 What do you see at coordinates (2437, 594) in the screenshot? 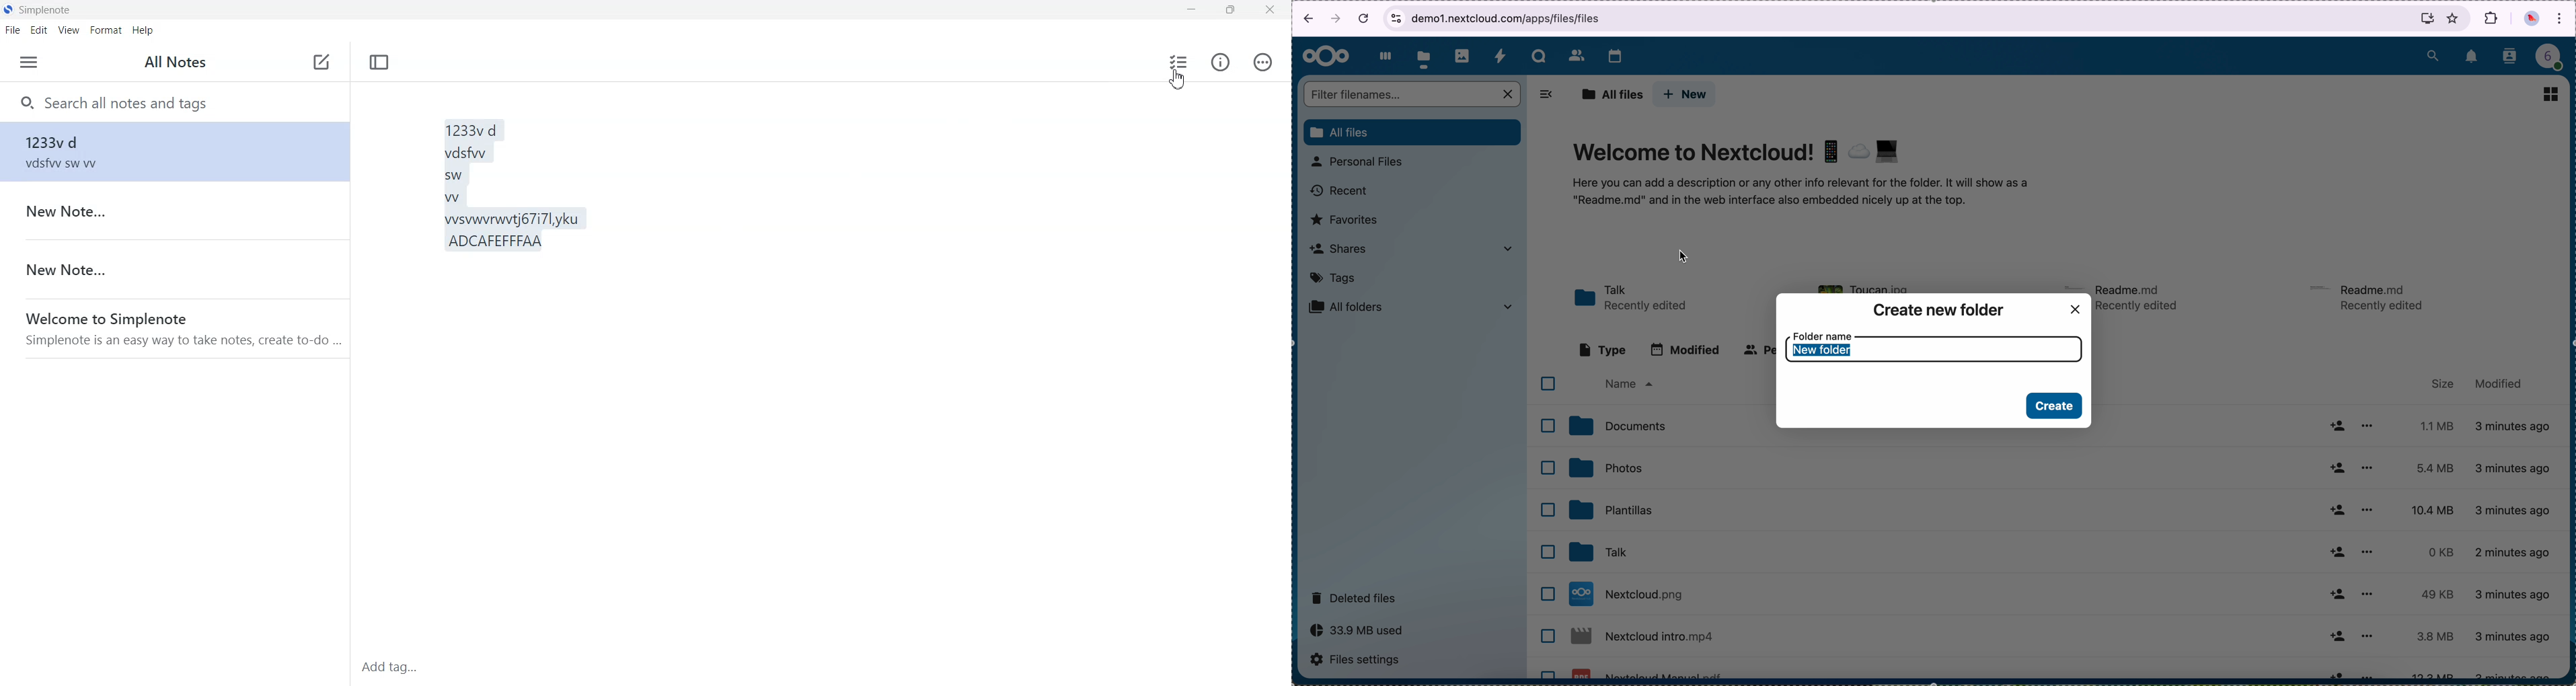
I see `49 KB` at bounding box center [2437, 594].